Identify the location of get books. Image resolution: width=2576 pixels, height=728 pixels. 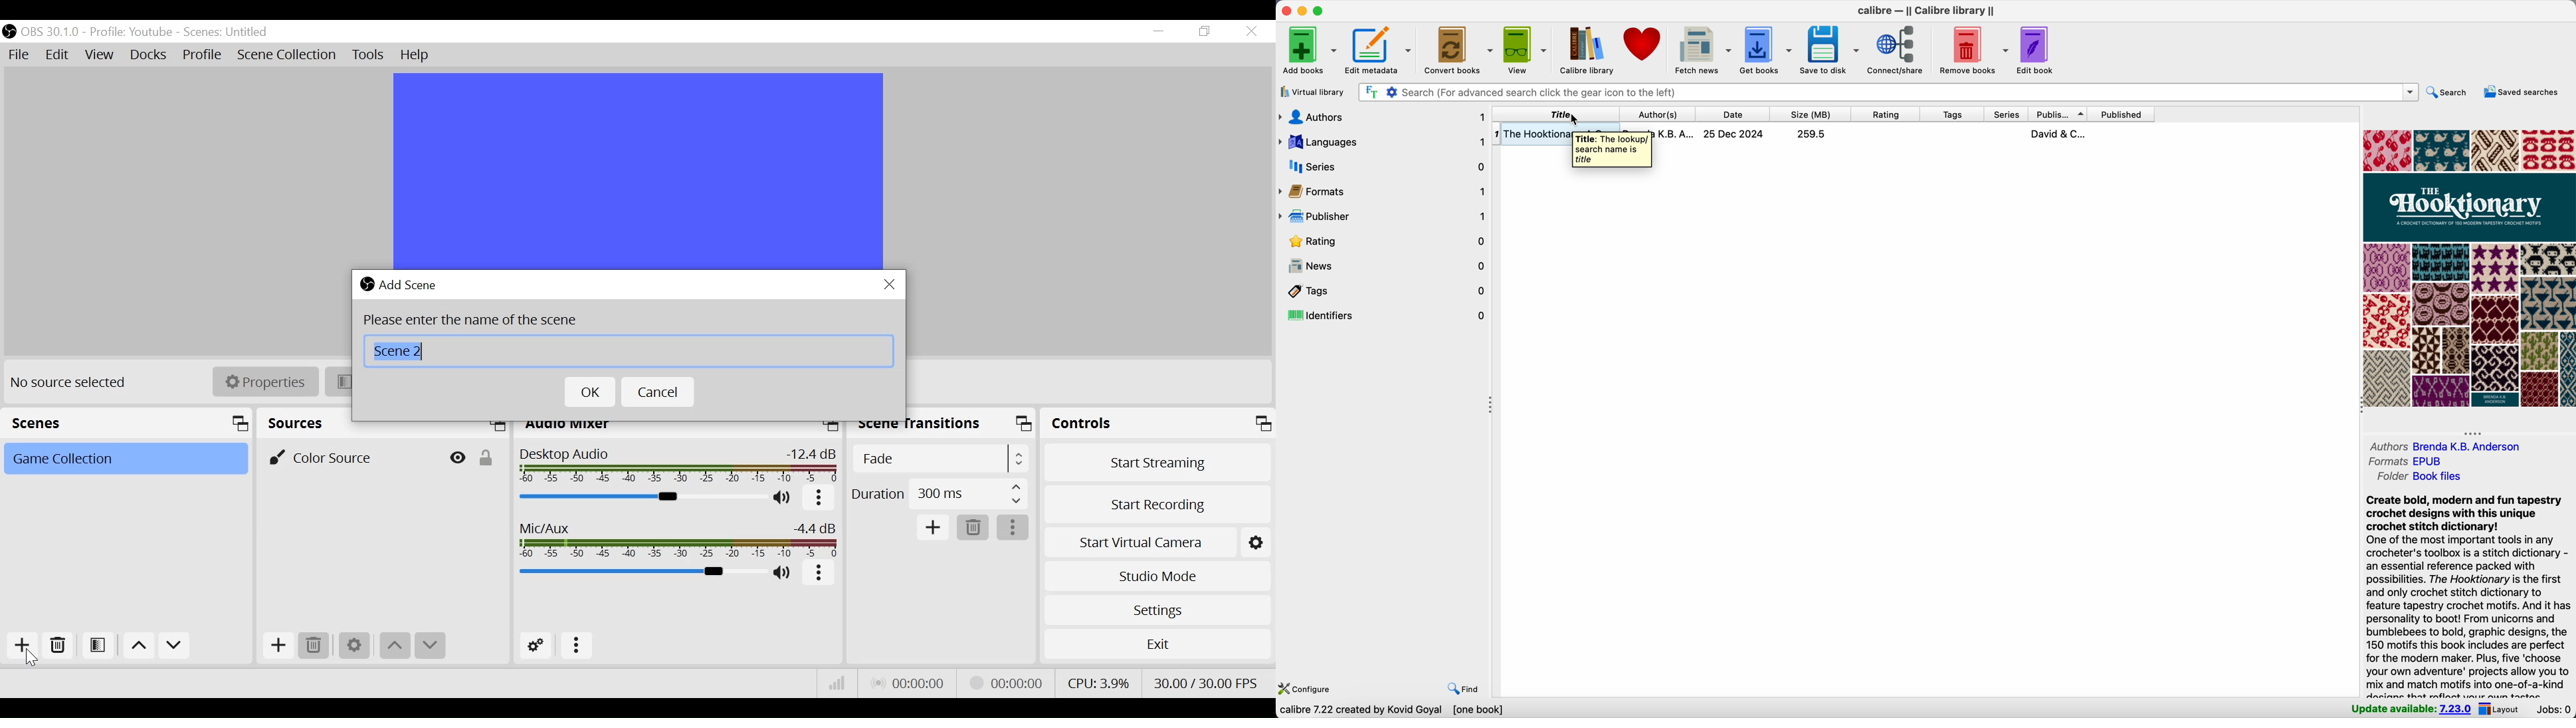
(1766, 51).